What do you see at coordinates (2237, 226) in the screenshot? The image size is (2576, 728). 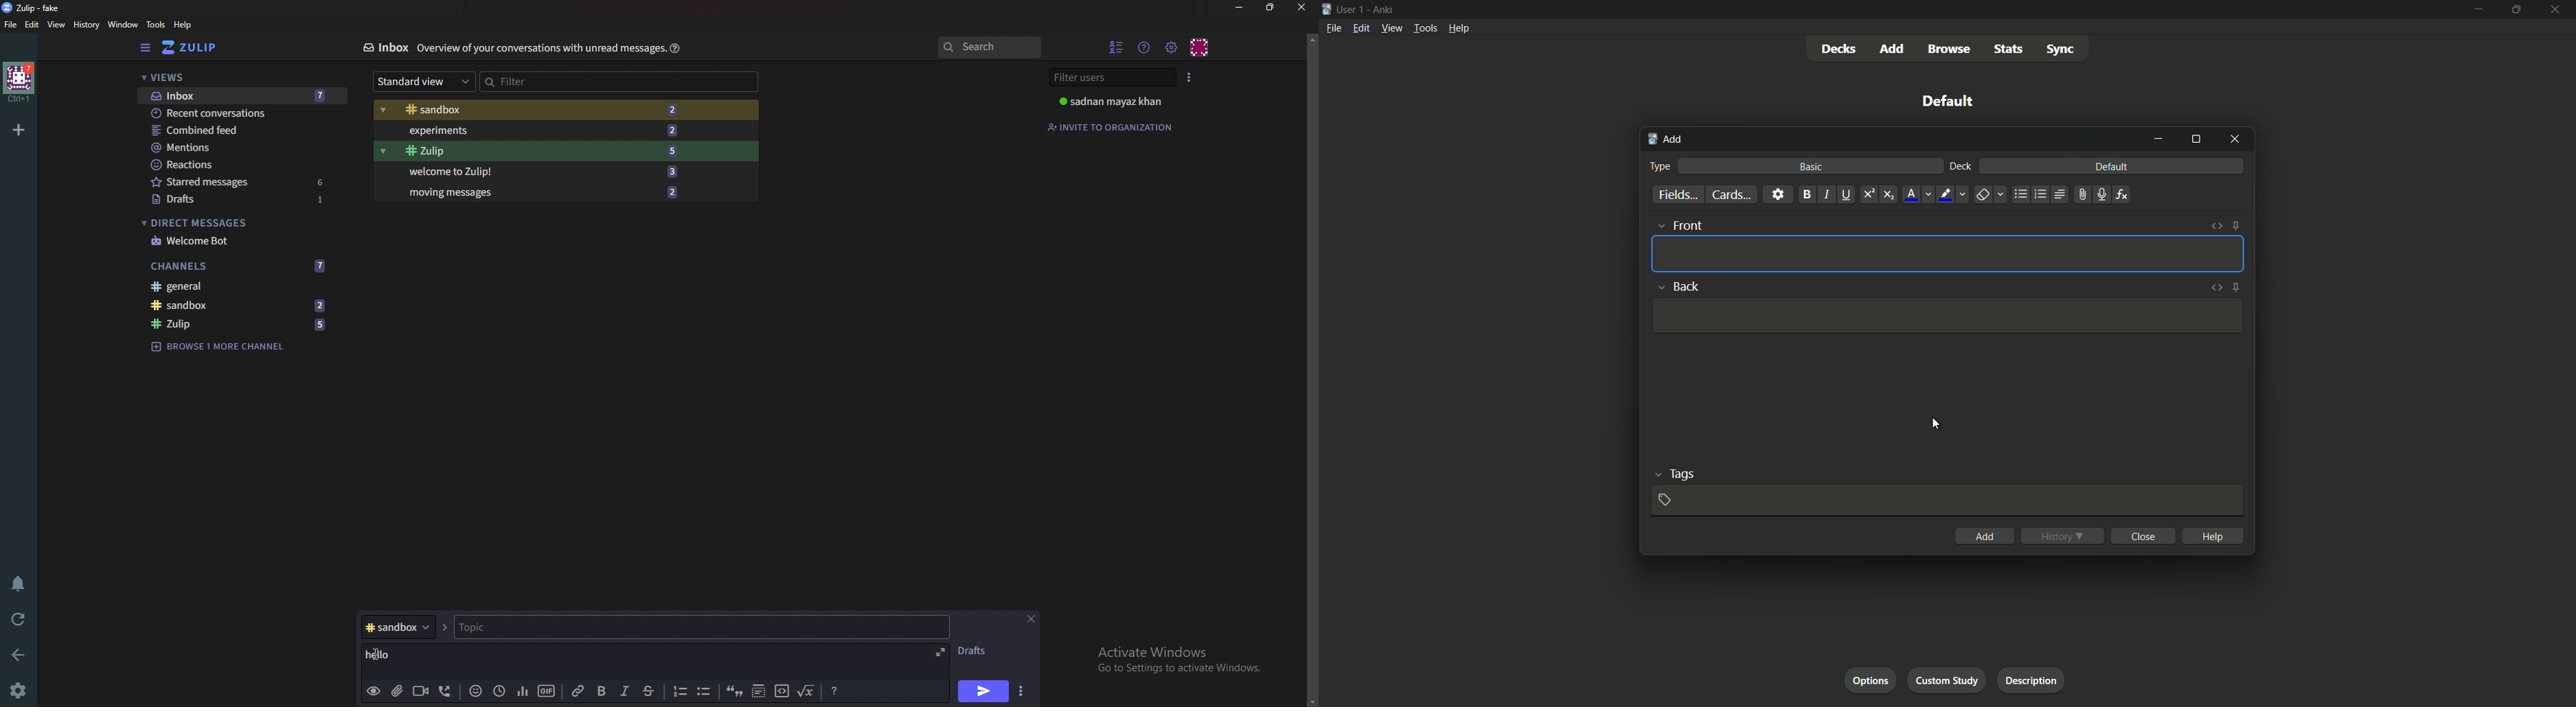 I see `toggle sticky` at bounding box center [2237, 226].